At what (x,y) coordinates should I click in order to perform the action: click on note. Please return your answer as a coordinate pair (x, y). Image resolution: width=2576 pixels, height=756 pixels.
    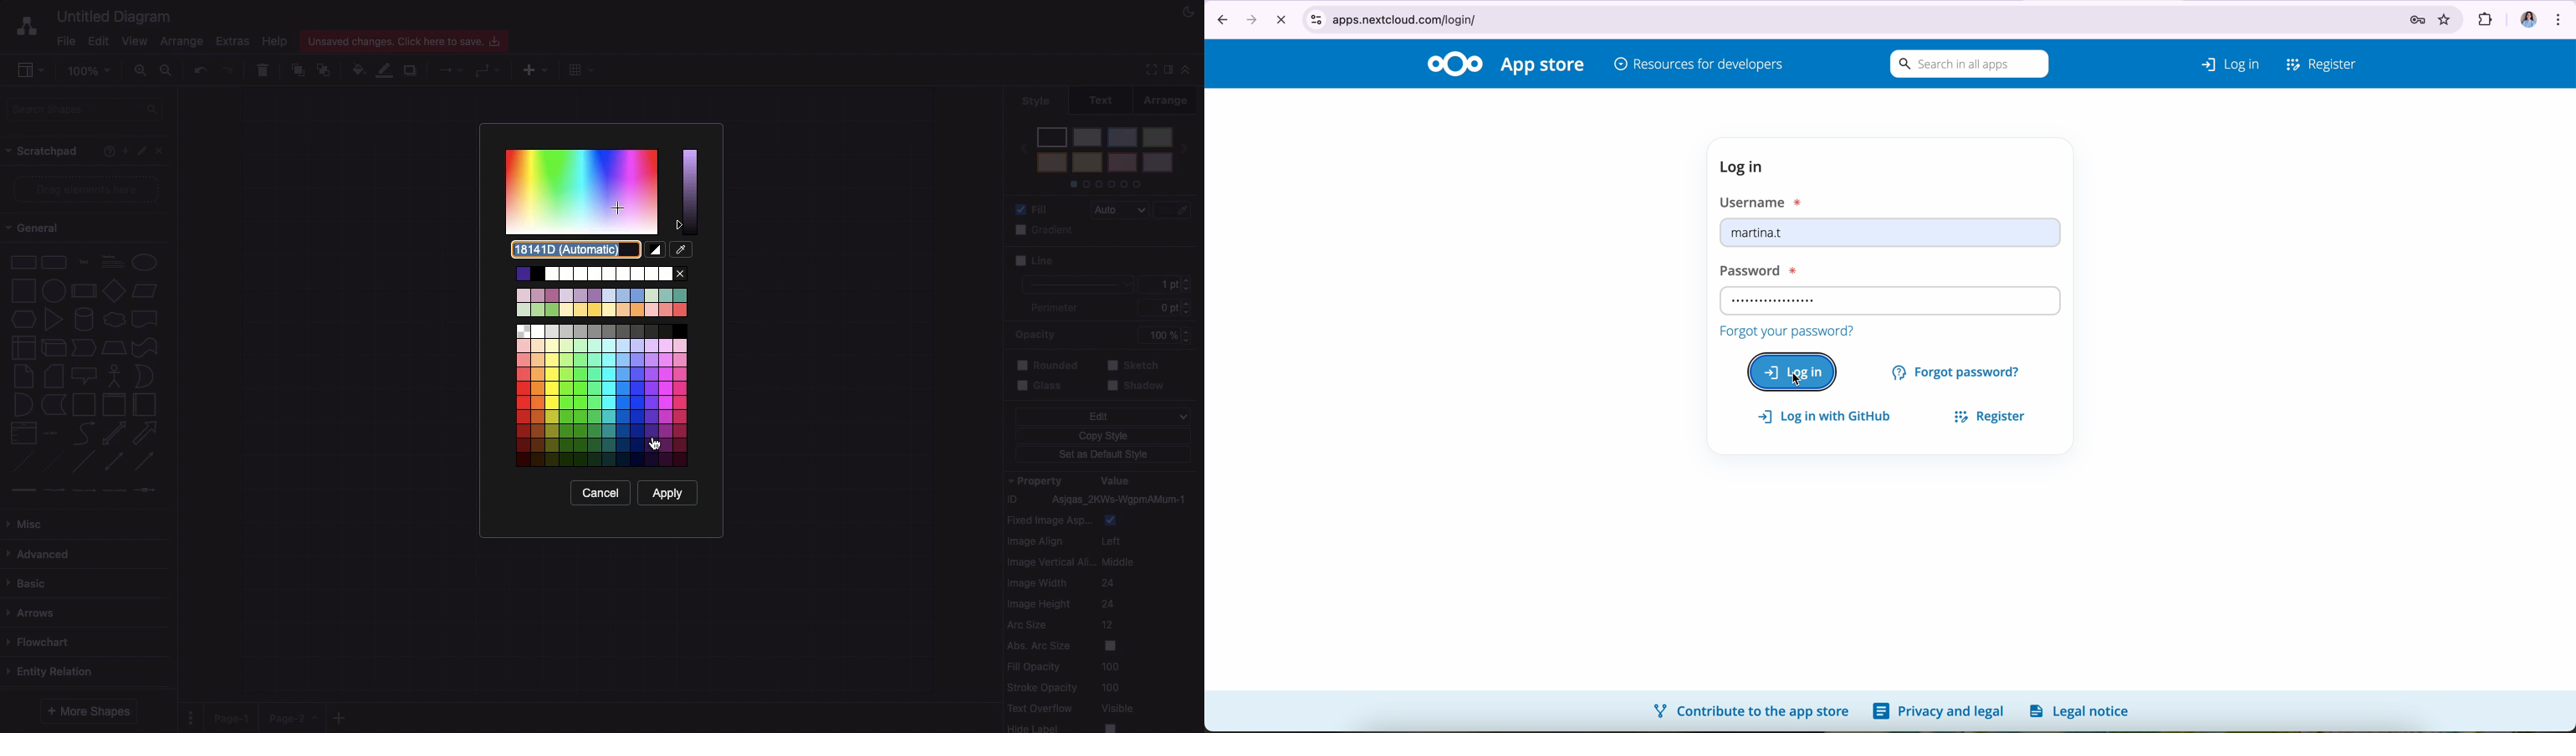
    Looking at the image, I should click on (23, 376).